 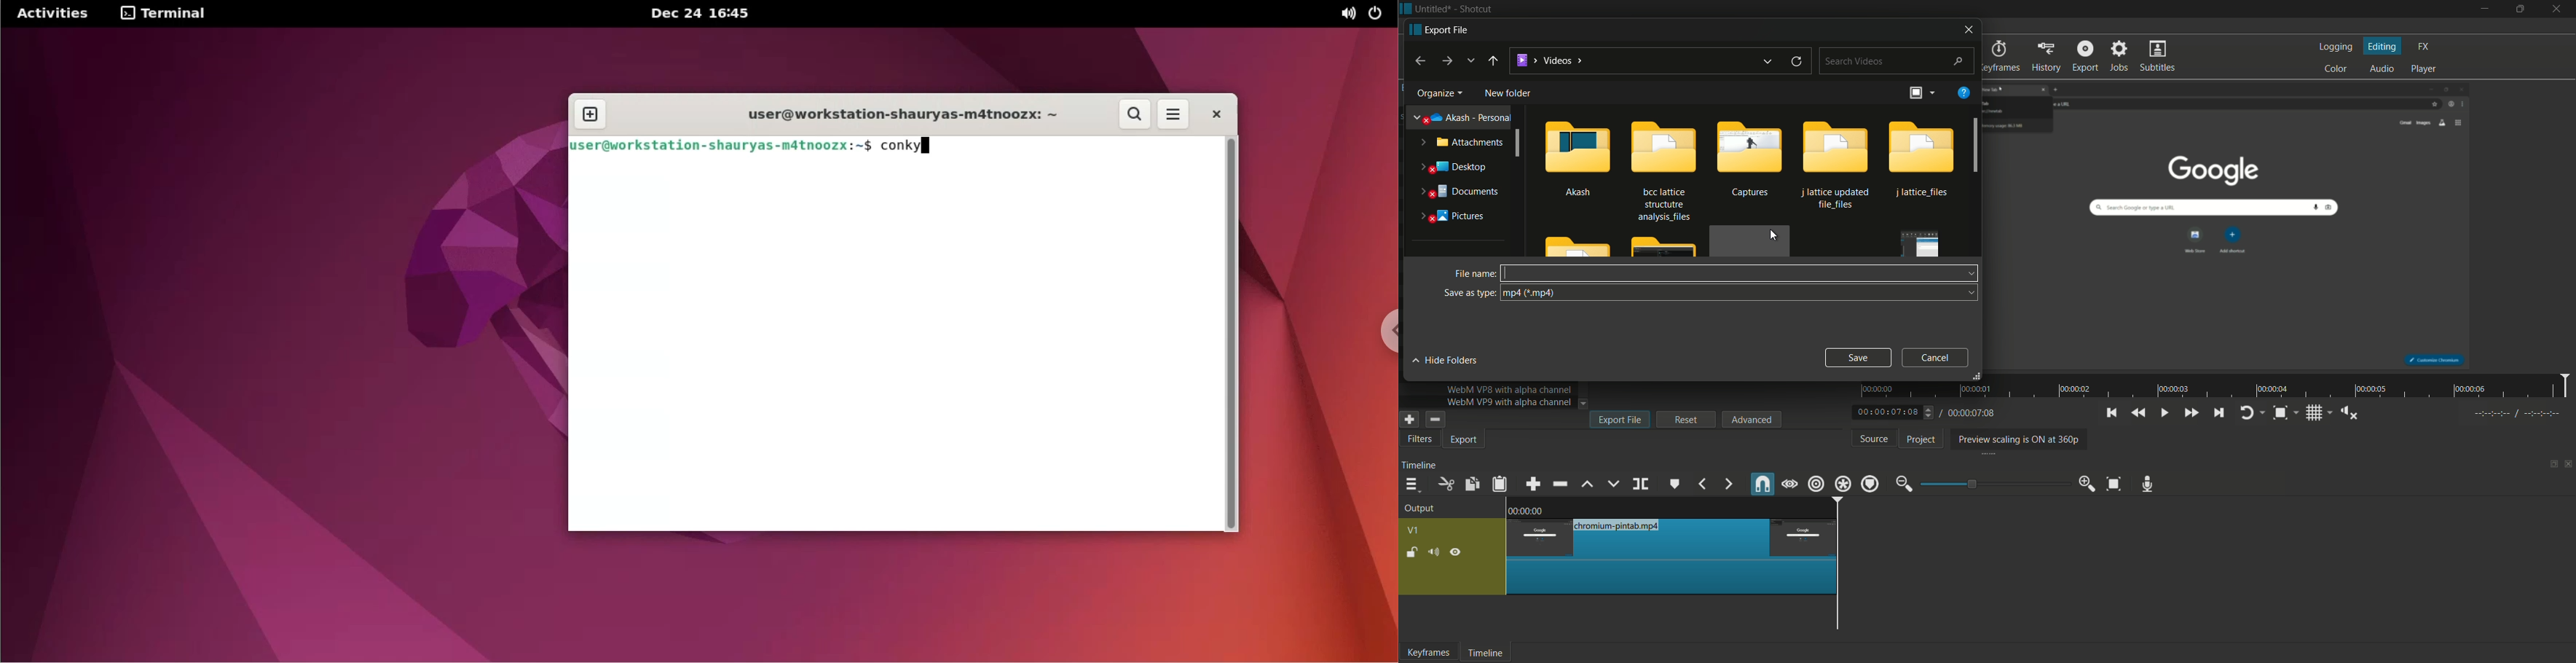 I want to click on timeline, so click(x=1419, y=465).